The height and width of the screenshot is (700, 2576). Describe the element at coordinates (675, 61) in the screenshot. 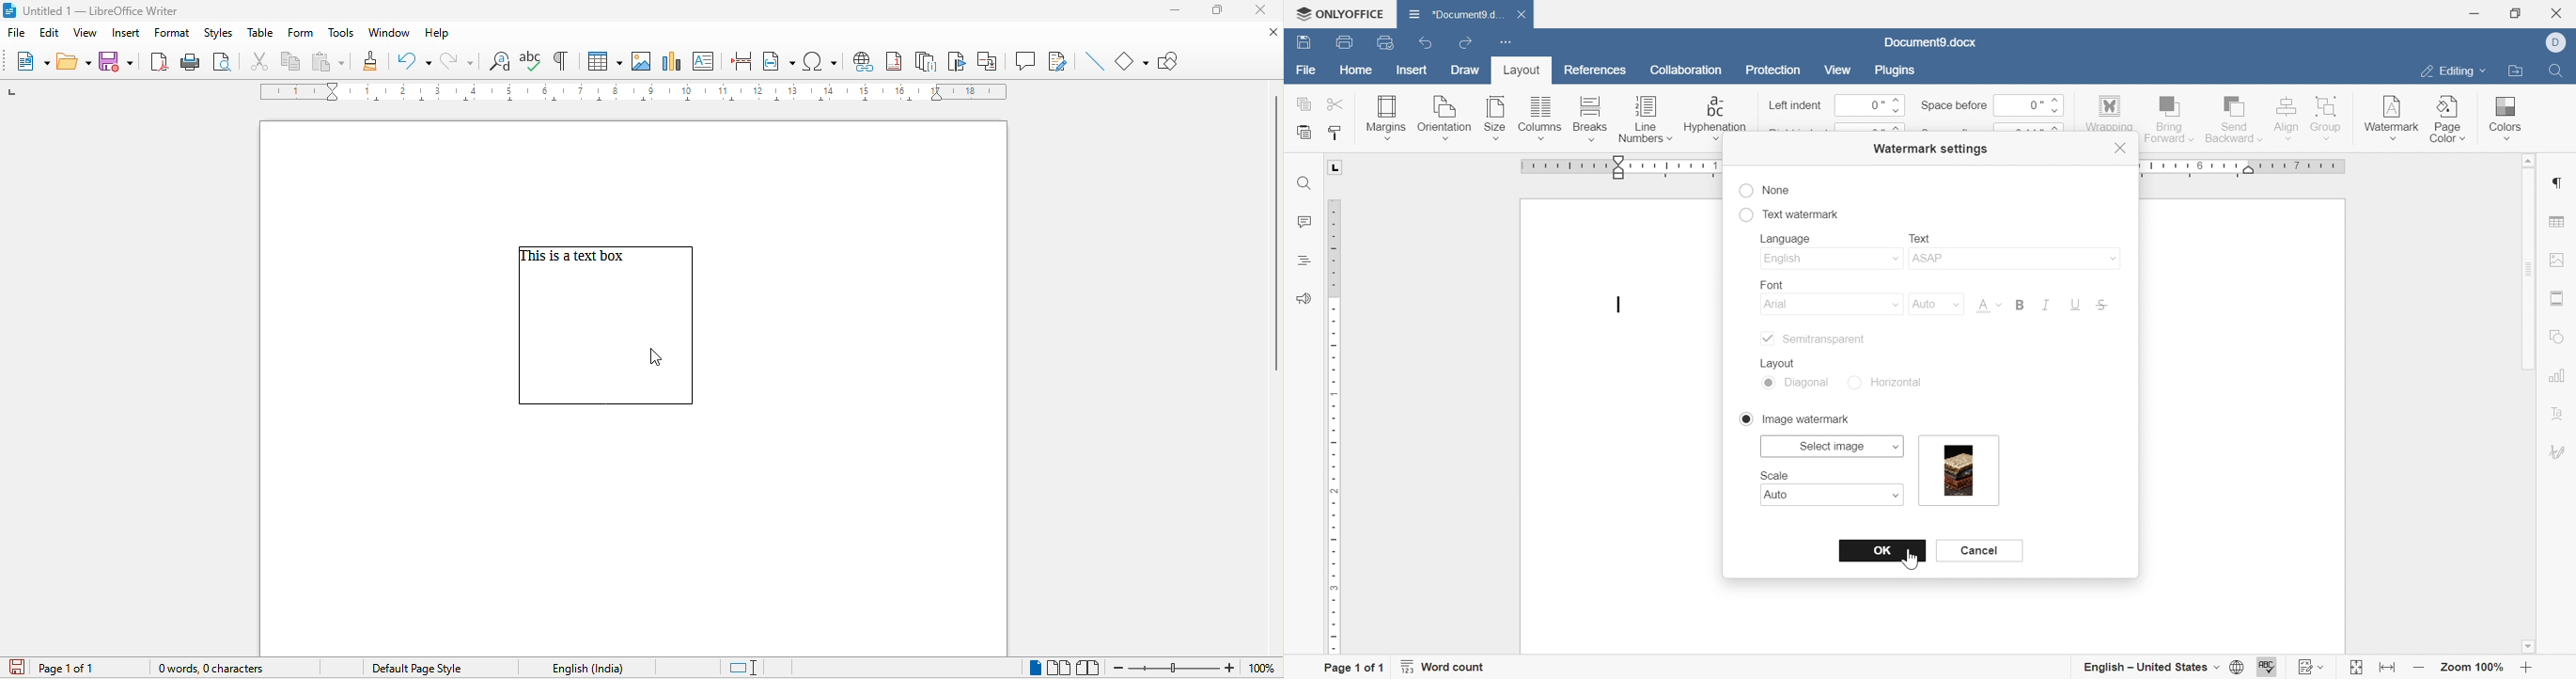

I see `chart` at that location.